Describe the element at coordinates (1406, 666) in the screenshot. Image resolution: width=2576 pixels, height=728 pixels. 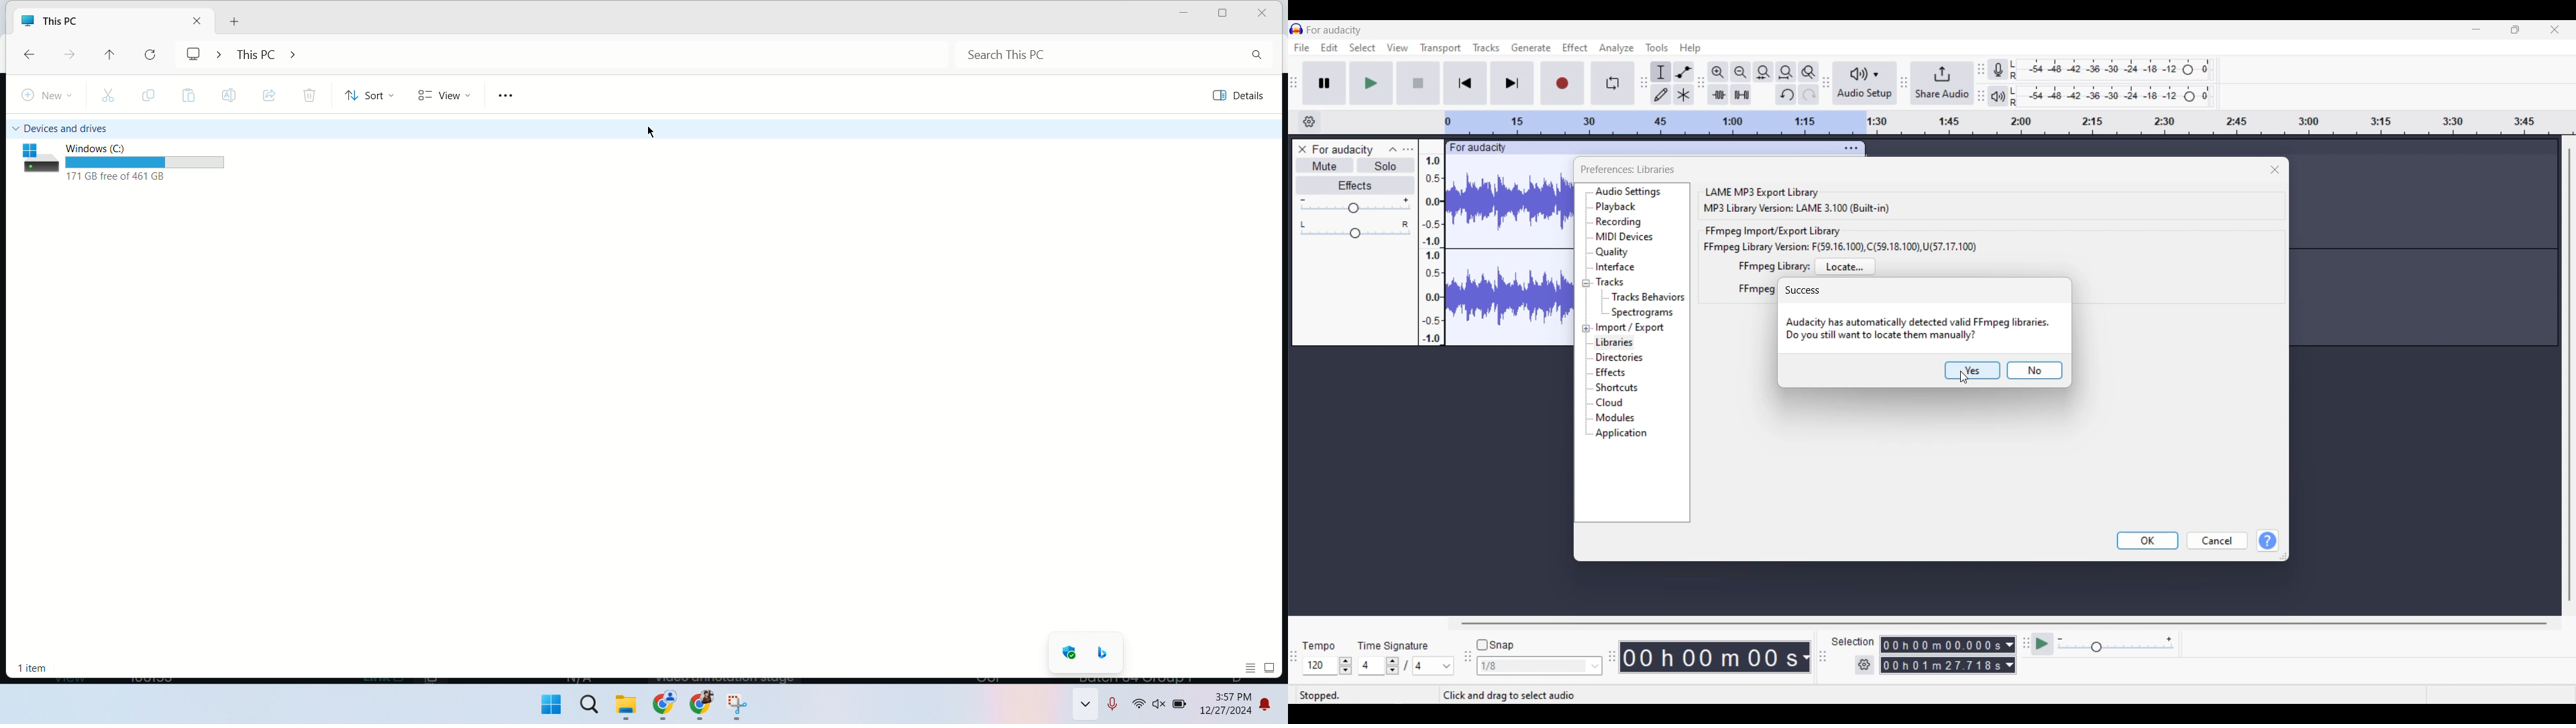
I see `Time signature settings` at that location.